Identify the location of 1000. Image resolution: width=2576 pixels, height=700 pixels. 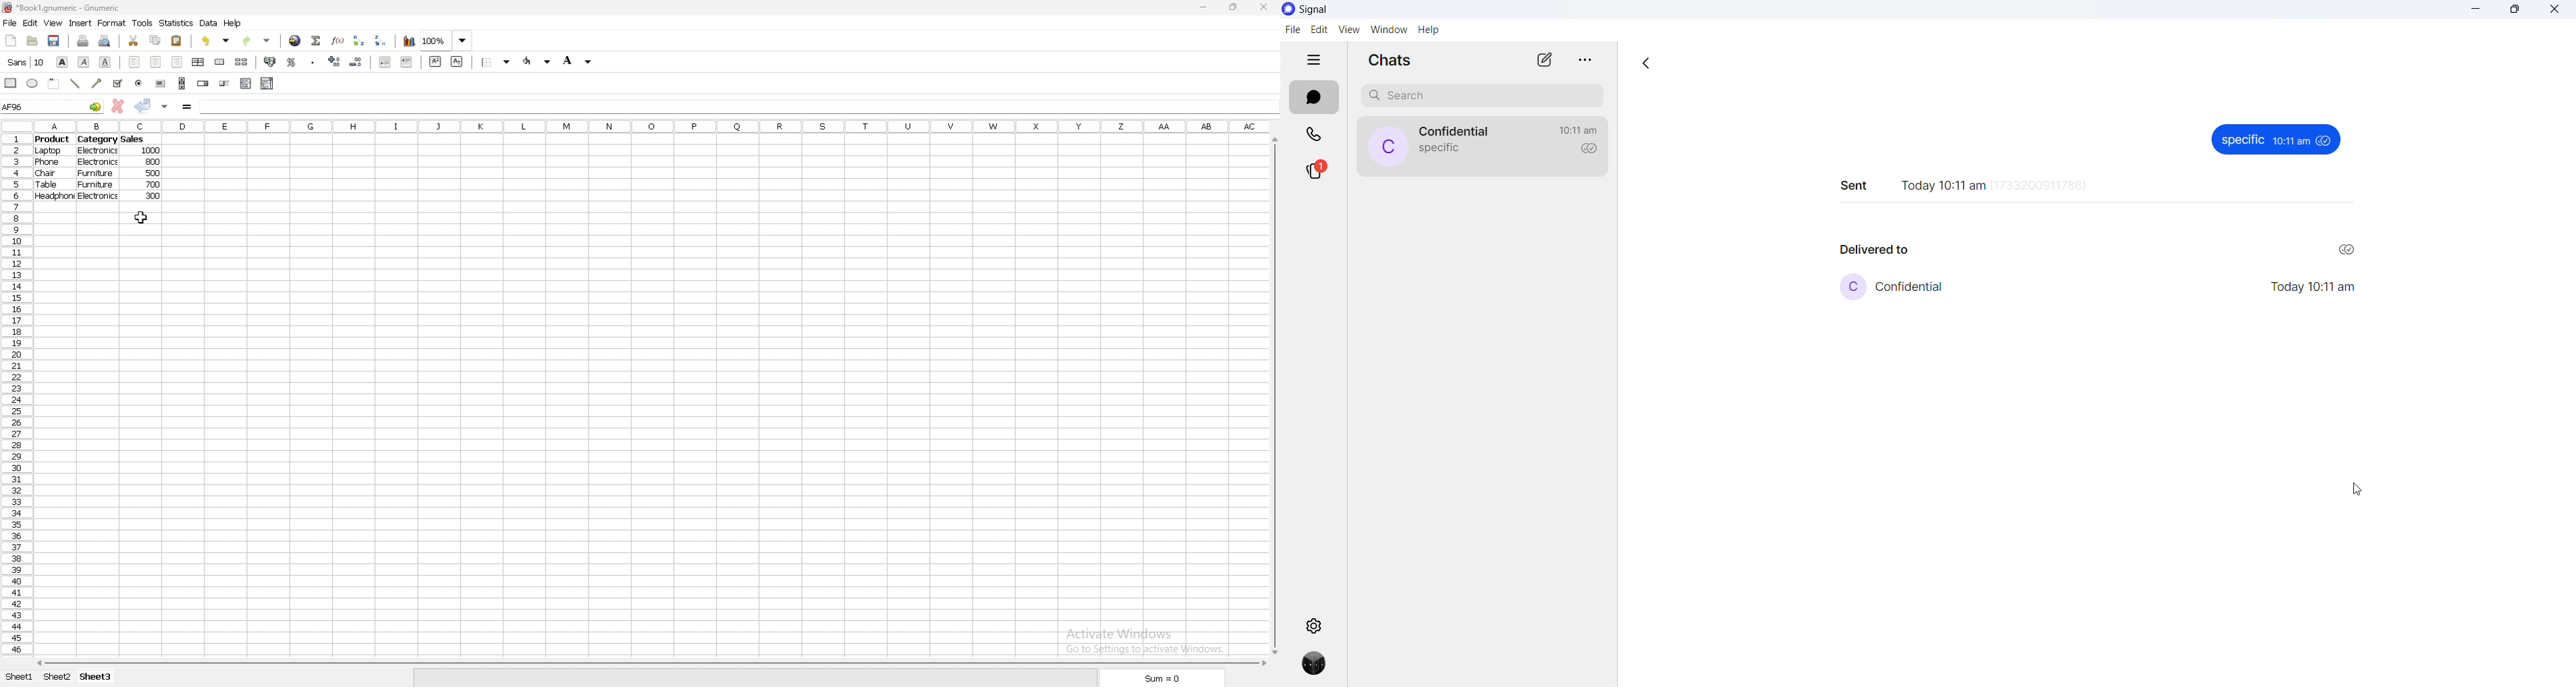
(152, 151).